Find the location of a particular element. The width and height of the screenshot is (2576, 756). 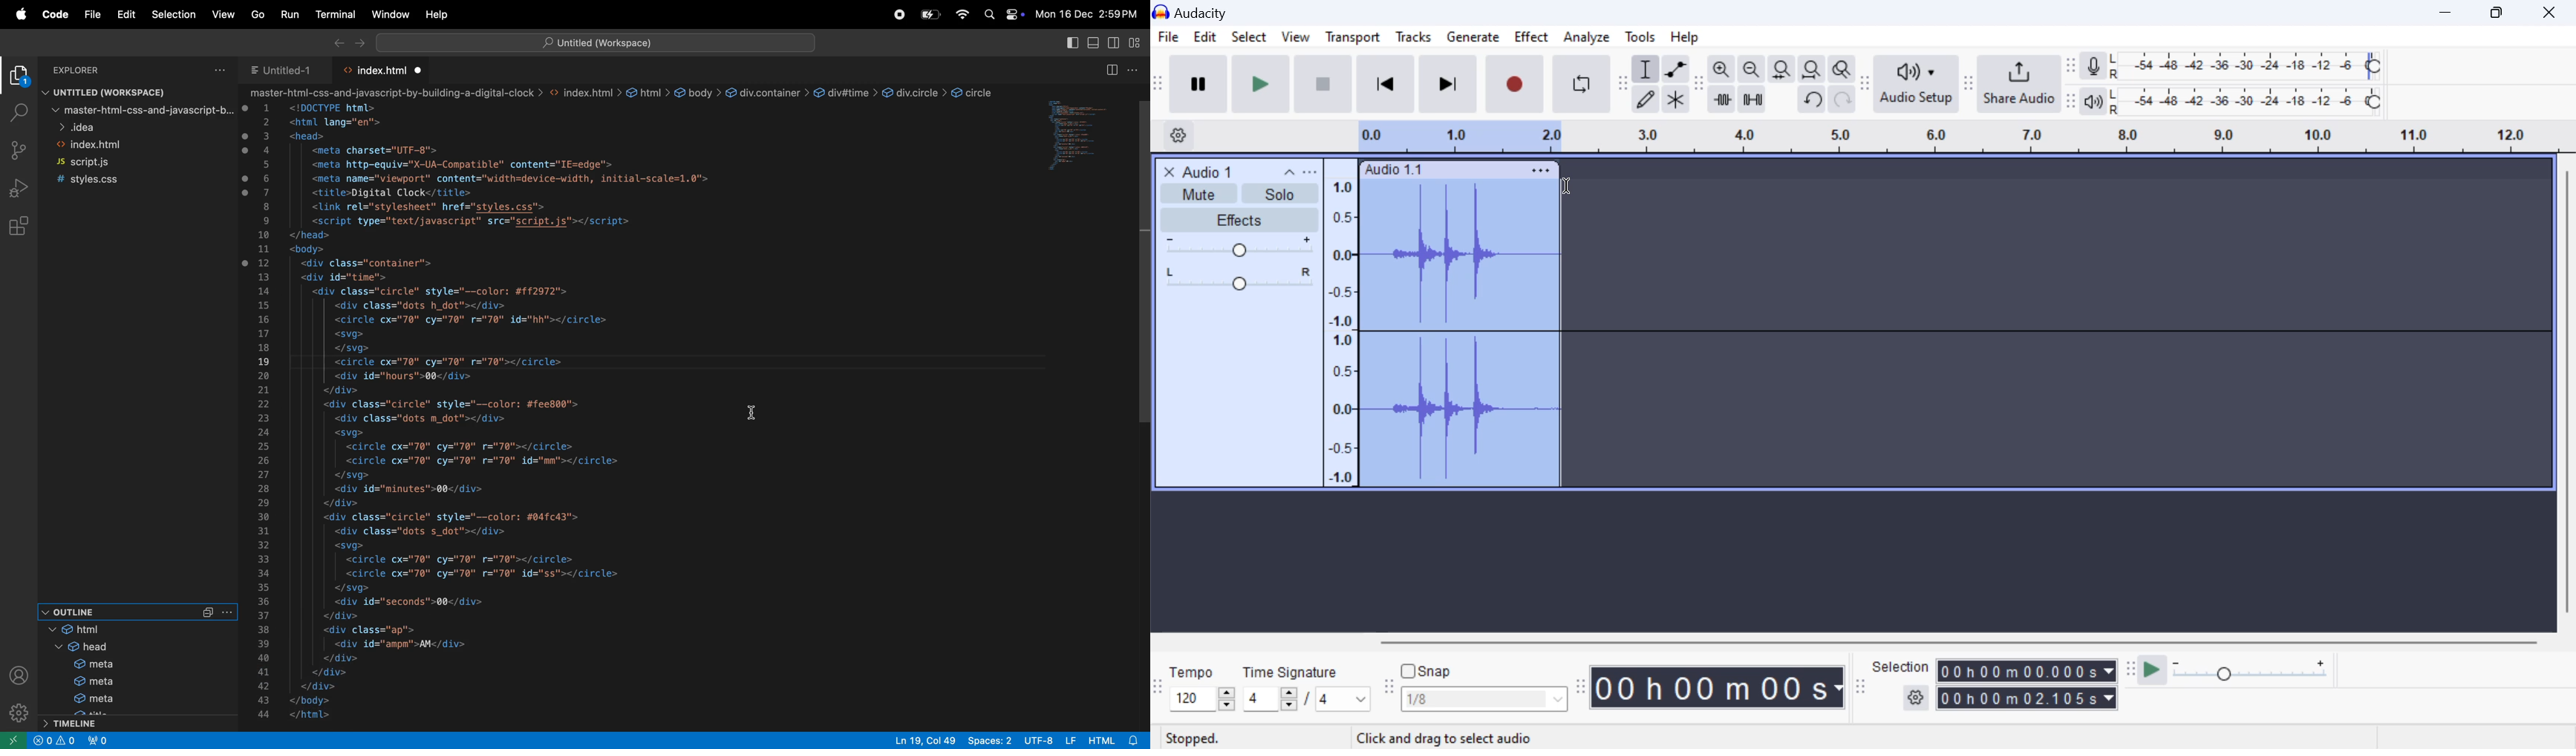

Close Window is located at coordinates (2553, 10).